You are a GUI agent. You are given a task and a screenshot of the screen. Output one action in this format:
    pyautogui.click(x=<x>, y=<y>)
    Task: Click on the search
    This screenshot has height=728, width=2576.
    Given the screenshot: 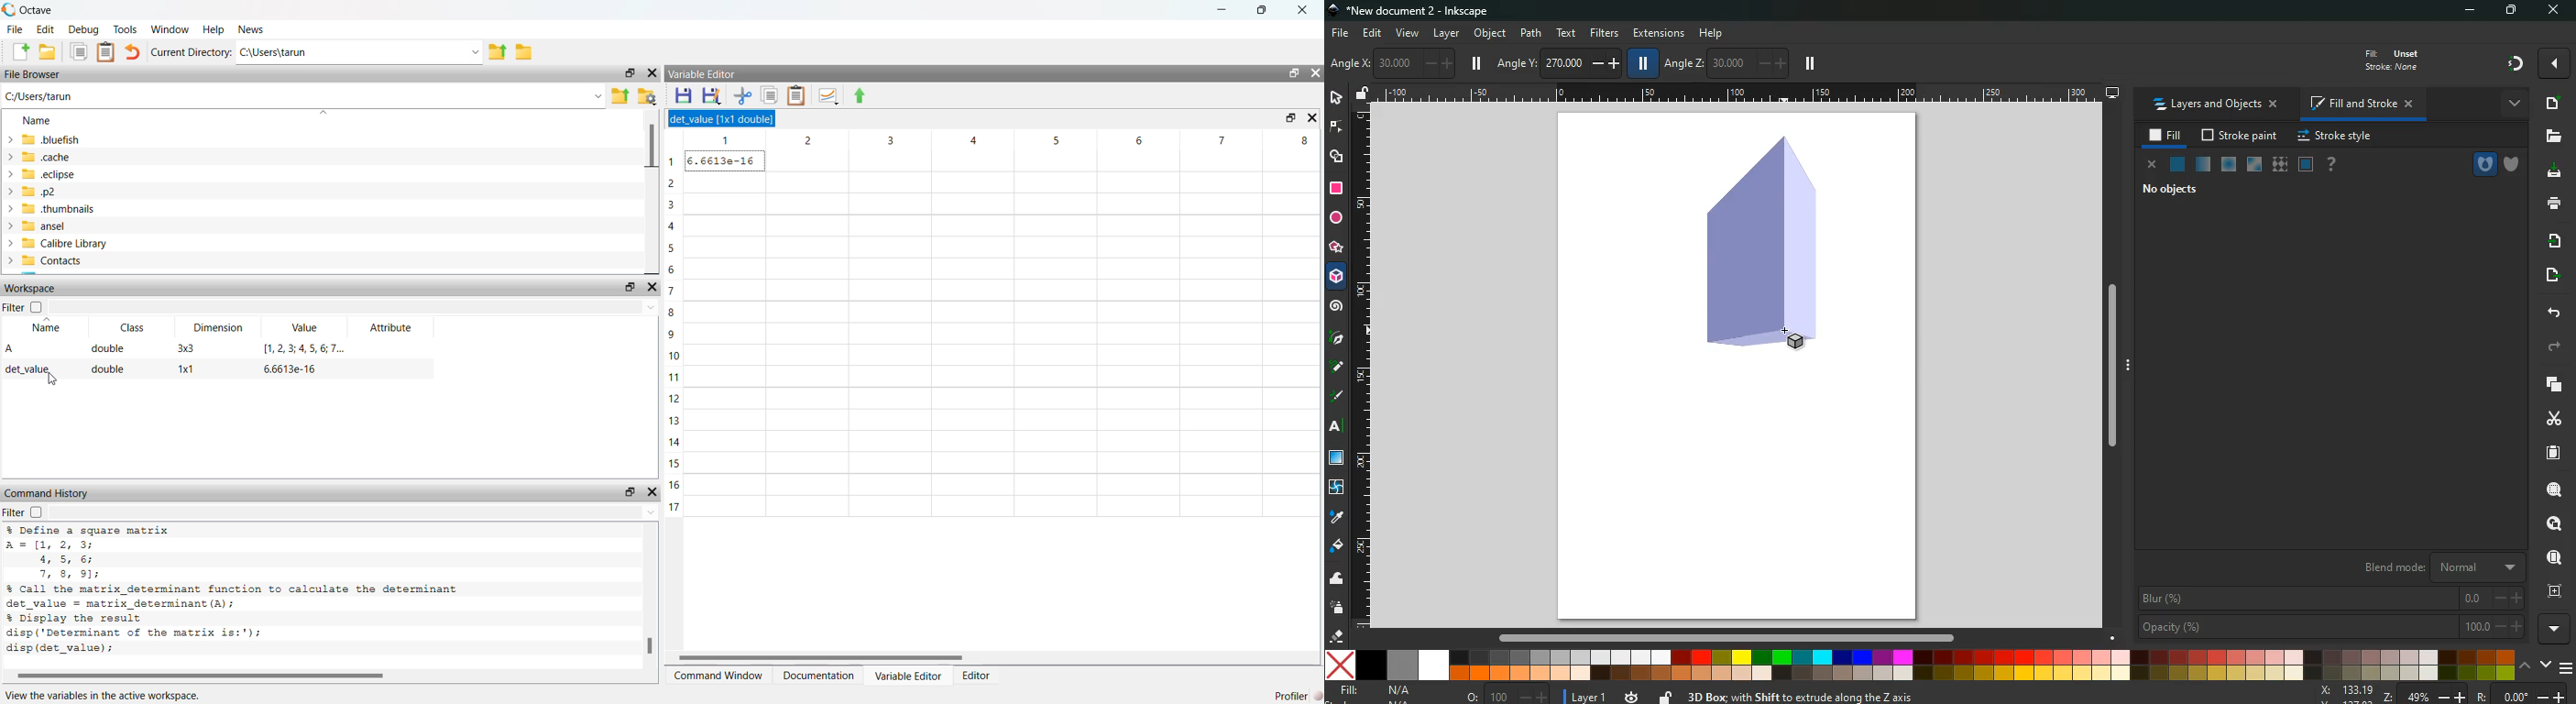 What is the action you would take?
    pyautogui.click(x=2552, y=490)
    